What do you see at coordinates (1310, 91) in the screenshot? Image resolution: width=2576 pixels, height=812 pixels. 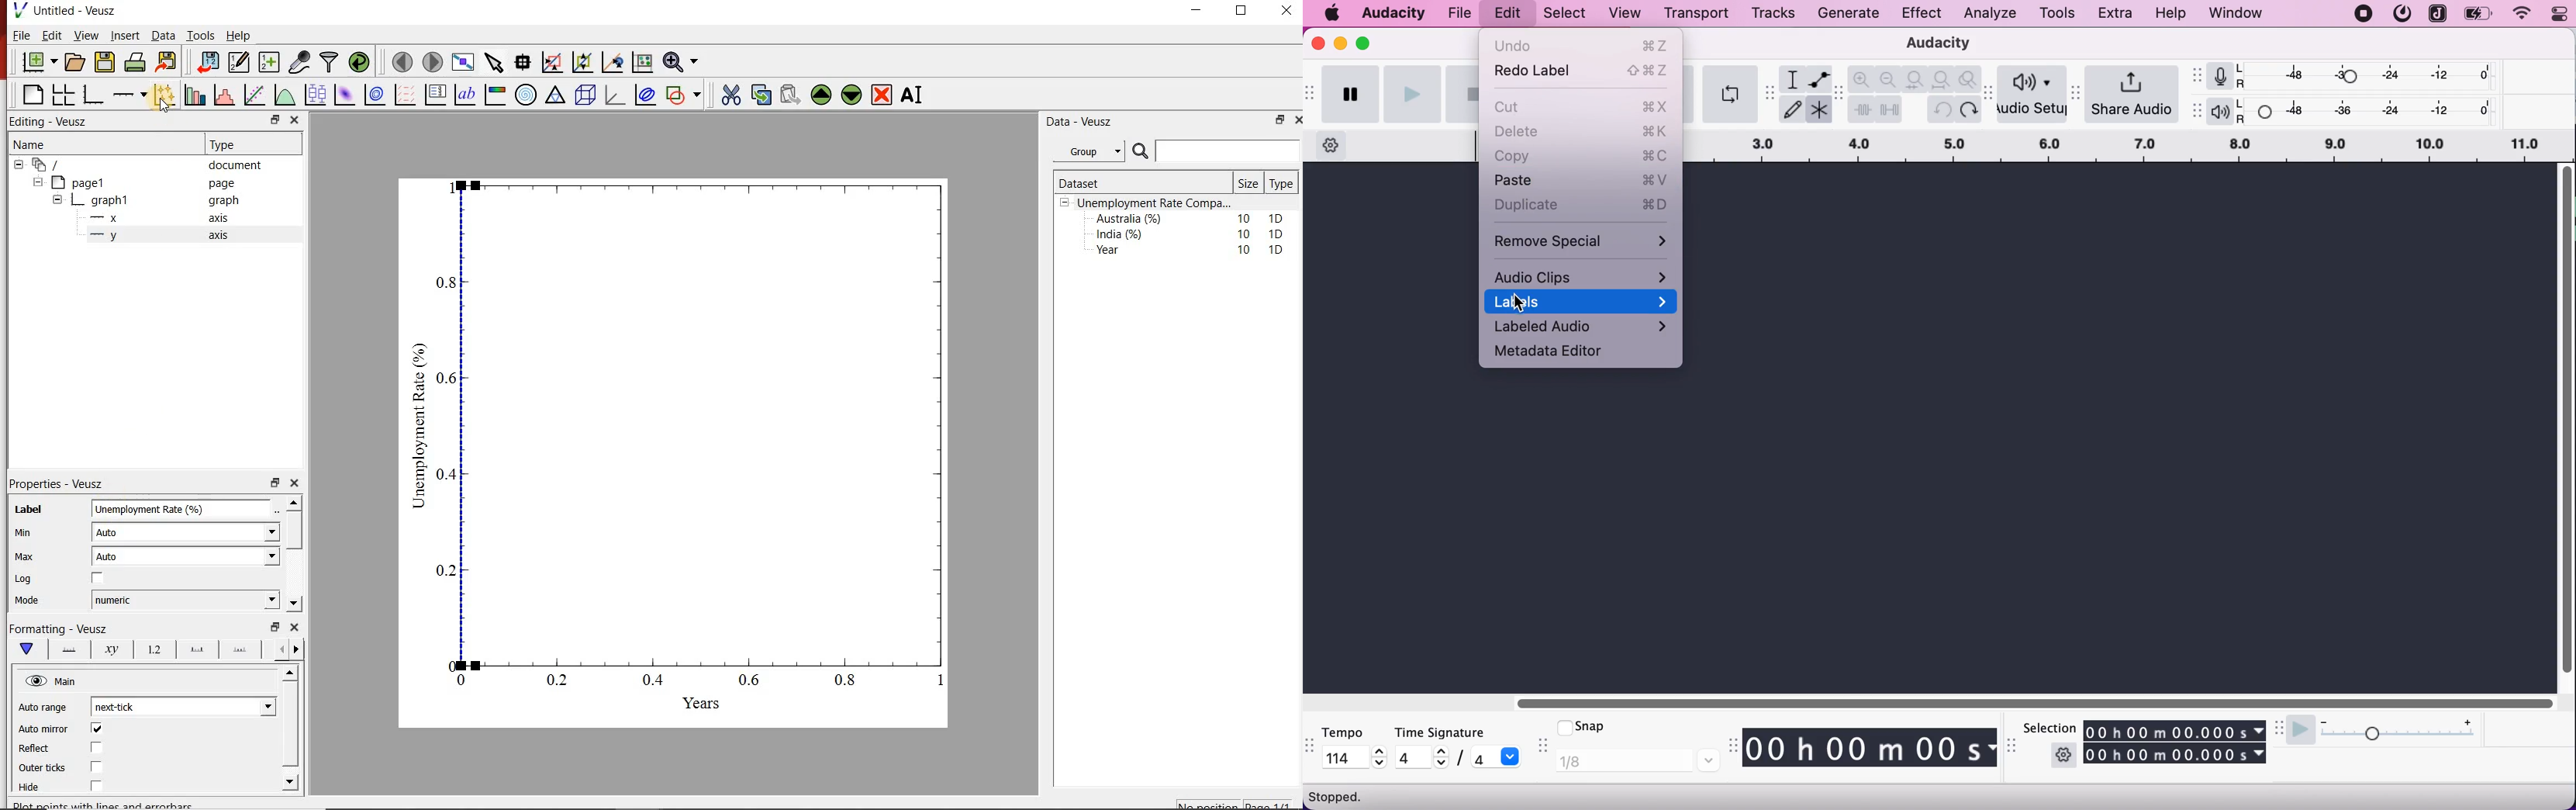 I see `audacity transport toolbar` at bounding box center [1310, 91].